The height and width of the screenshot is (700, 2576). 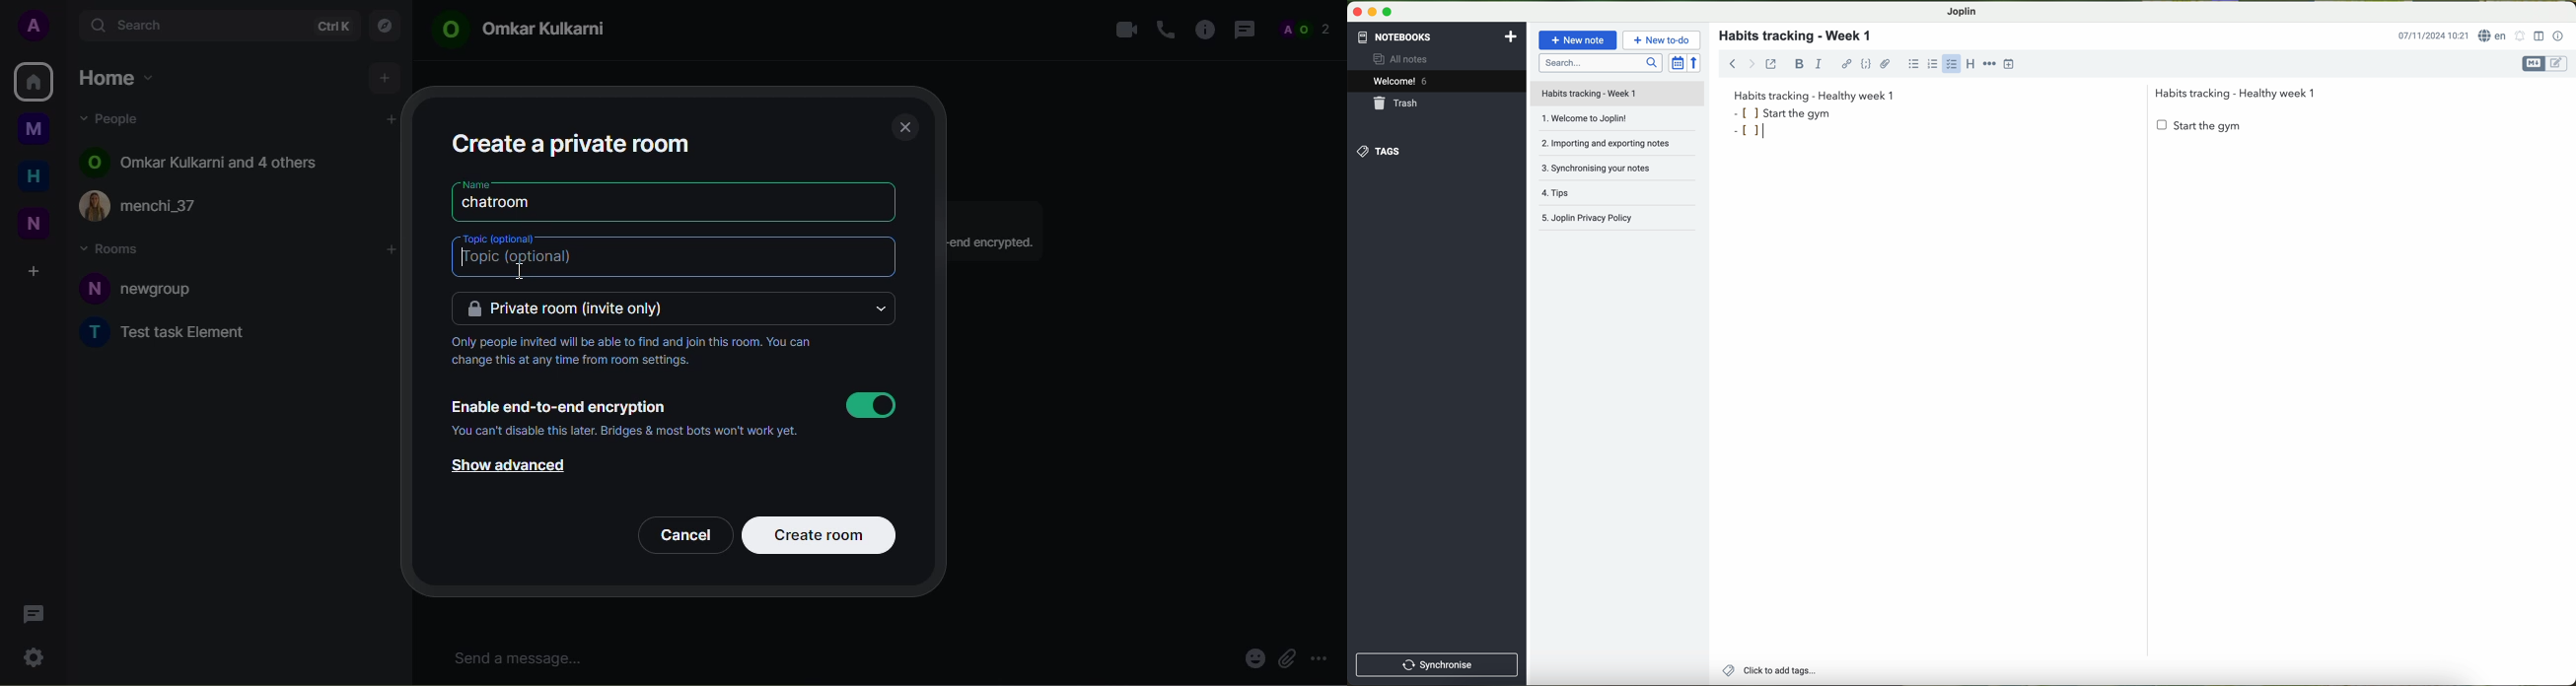 I want to click on home, so click(x=34, y=177).